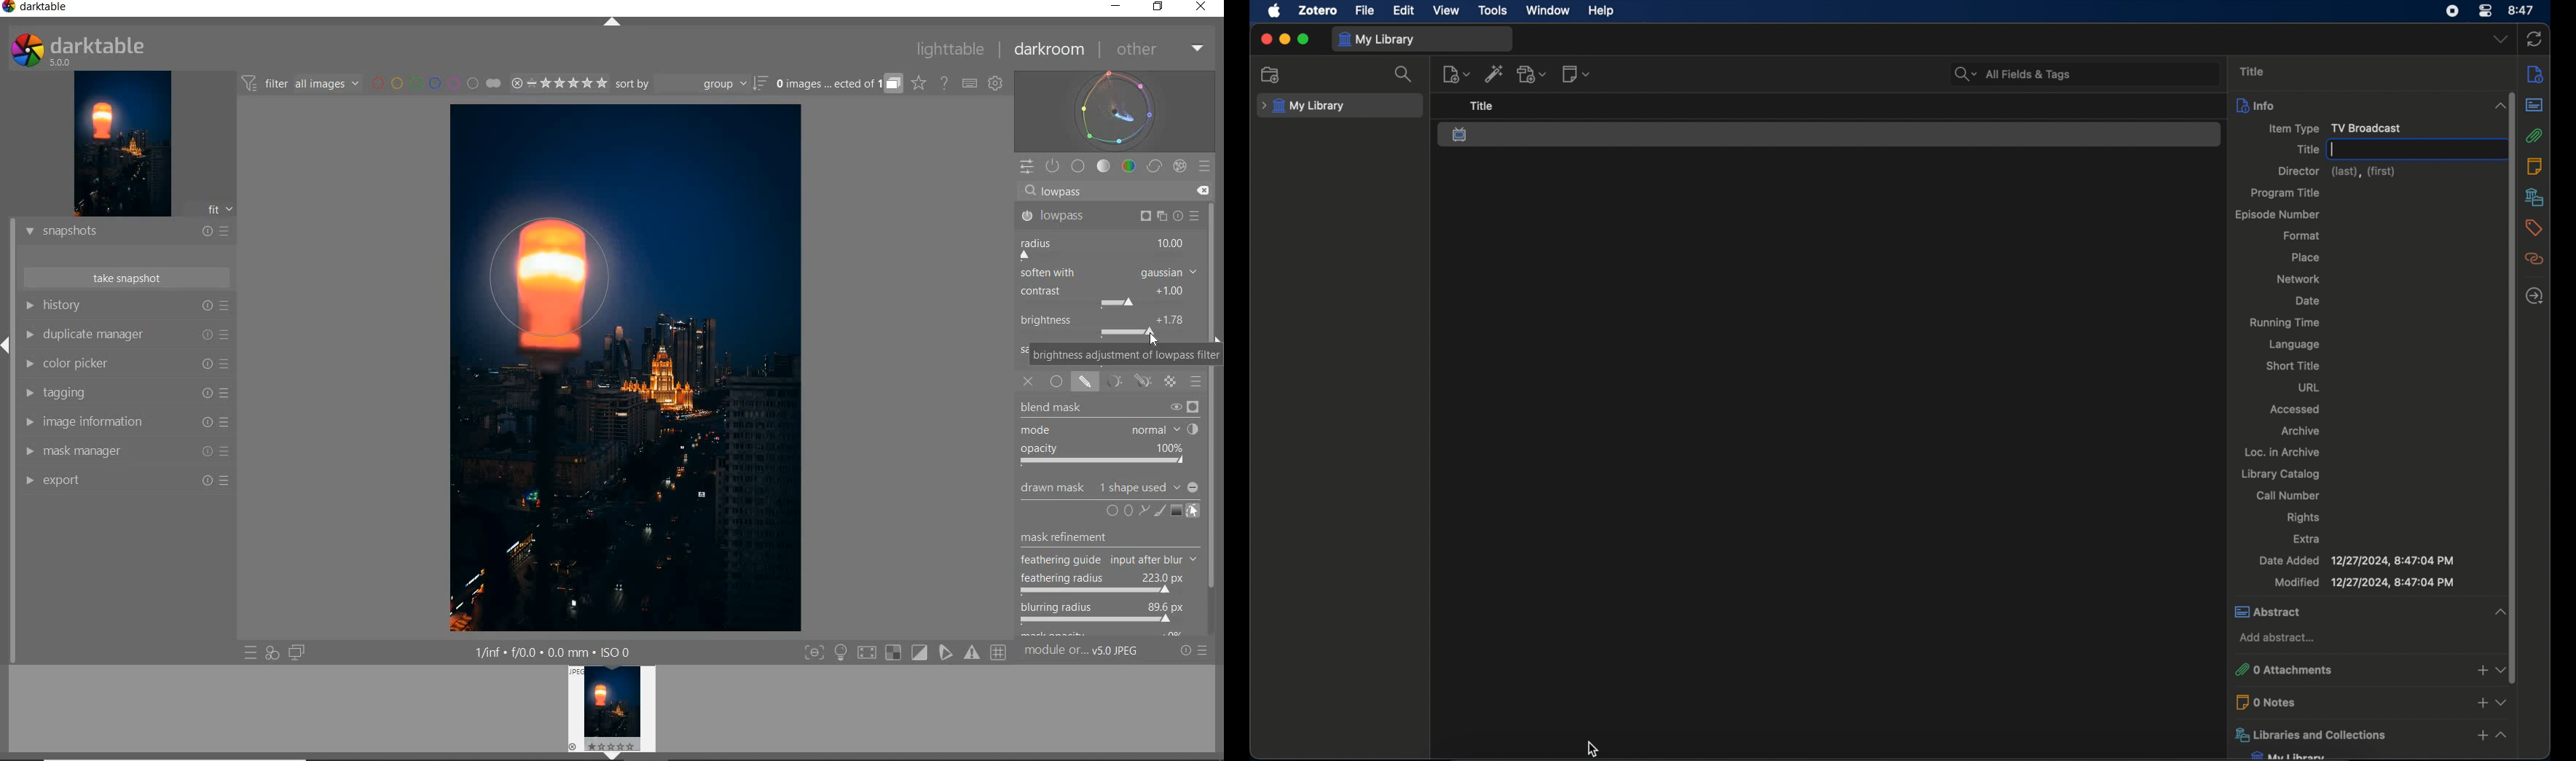 This screenshot has width=2576, height=784. Describe the element at coordinates (690, 85) in the screenshot. I see `SORT` at that location.